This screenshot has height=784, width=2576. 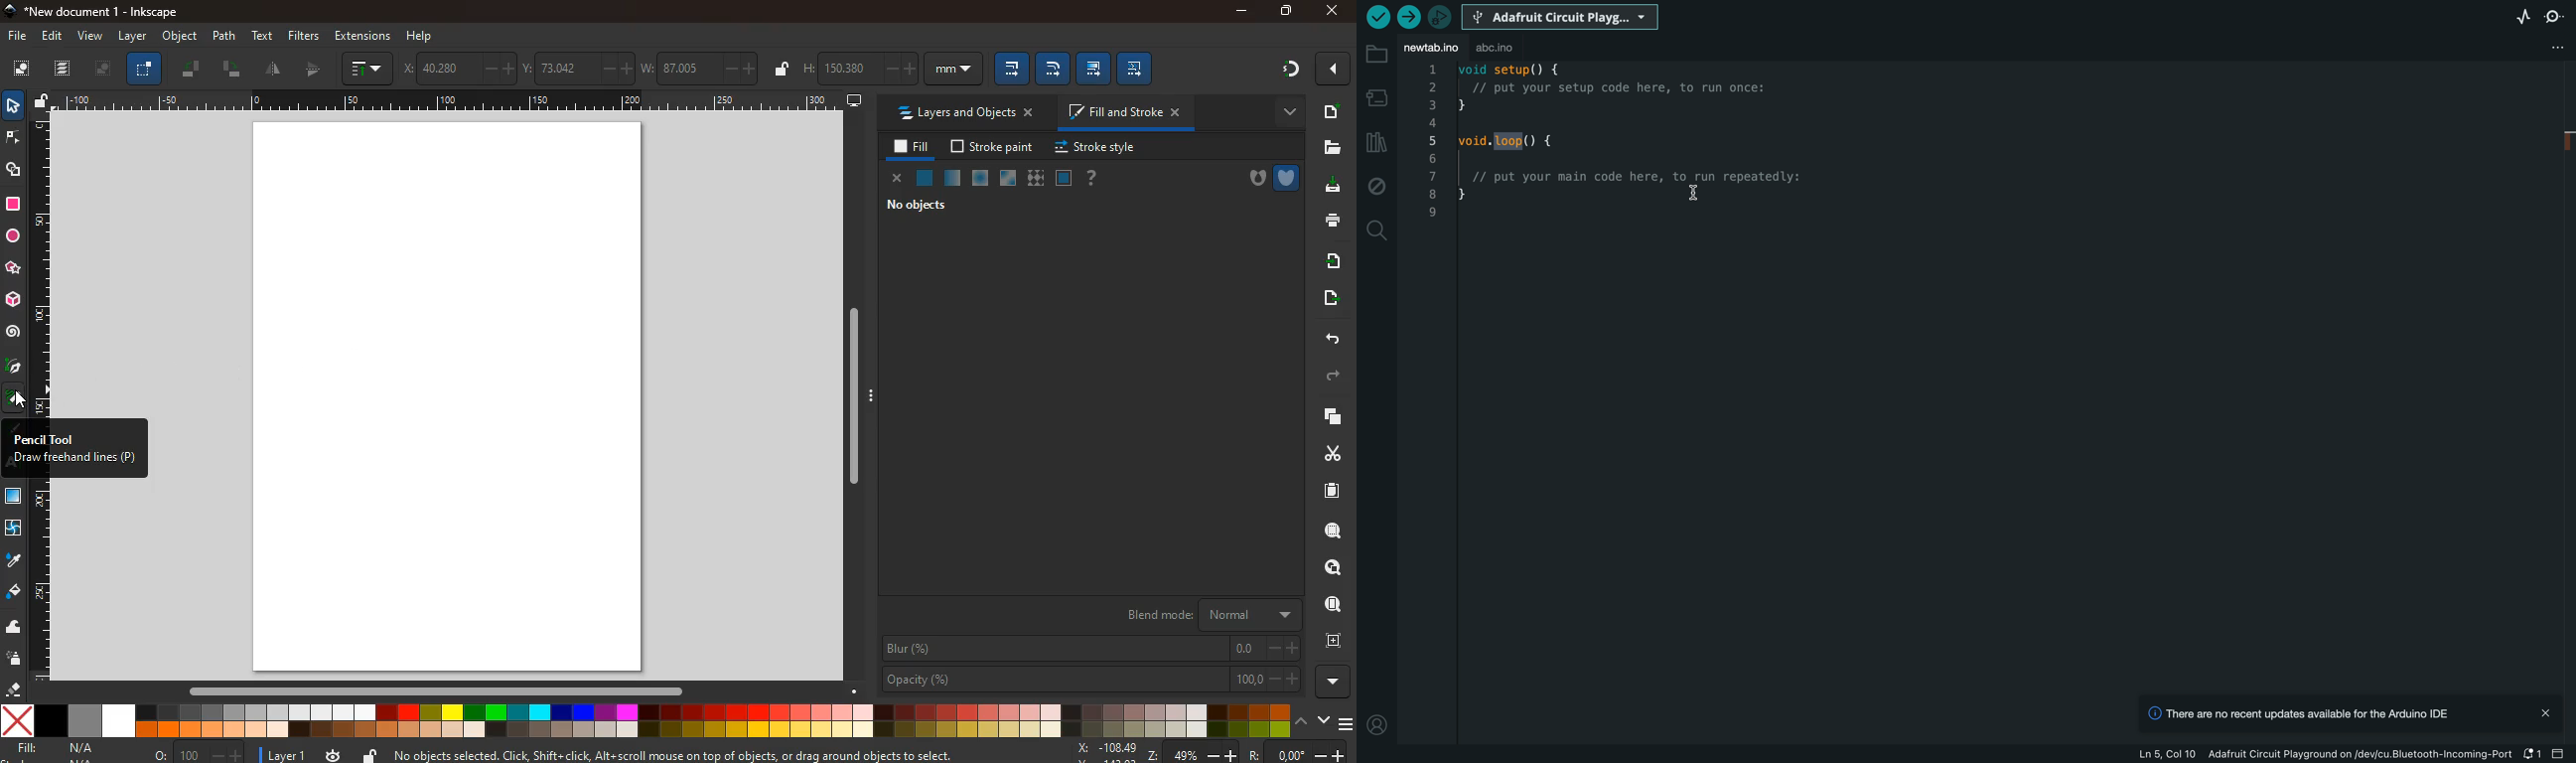 I want to click on file, so click(x=16, y=37).